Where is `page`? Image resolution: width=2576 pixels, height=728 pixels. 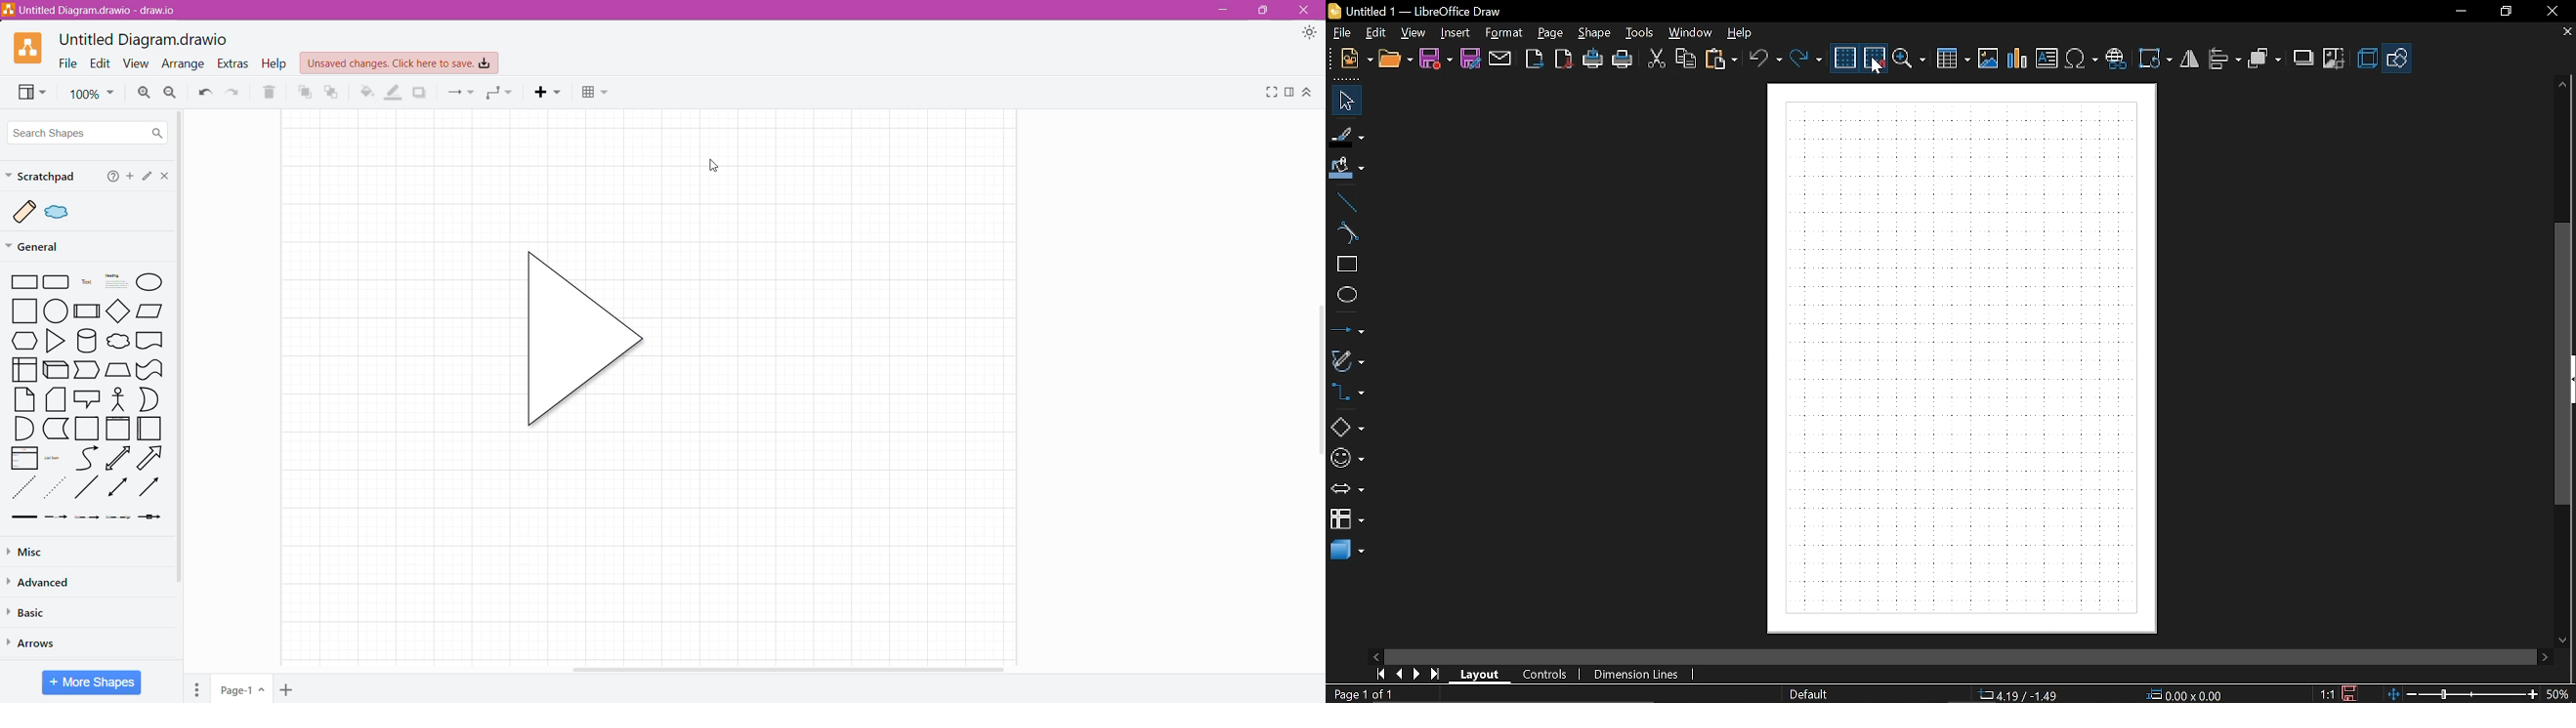
page is located at coordinates (1547, 34).